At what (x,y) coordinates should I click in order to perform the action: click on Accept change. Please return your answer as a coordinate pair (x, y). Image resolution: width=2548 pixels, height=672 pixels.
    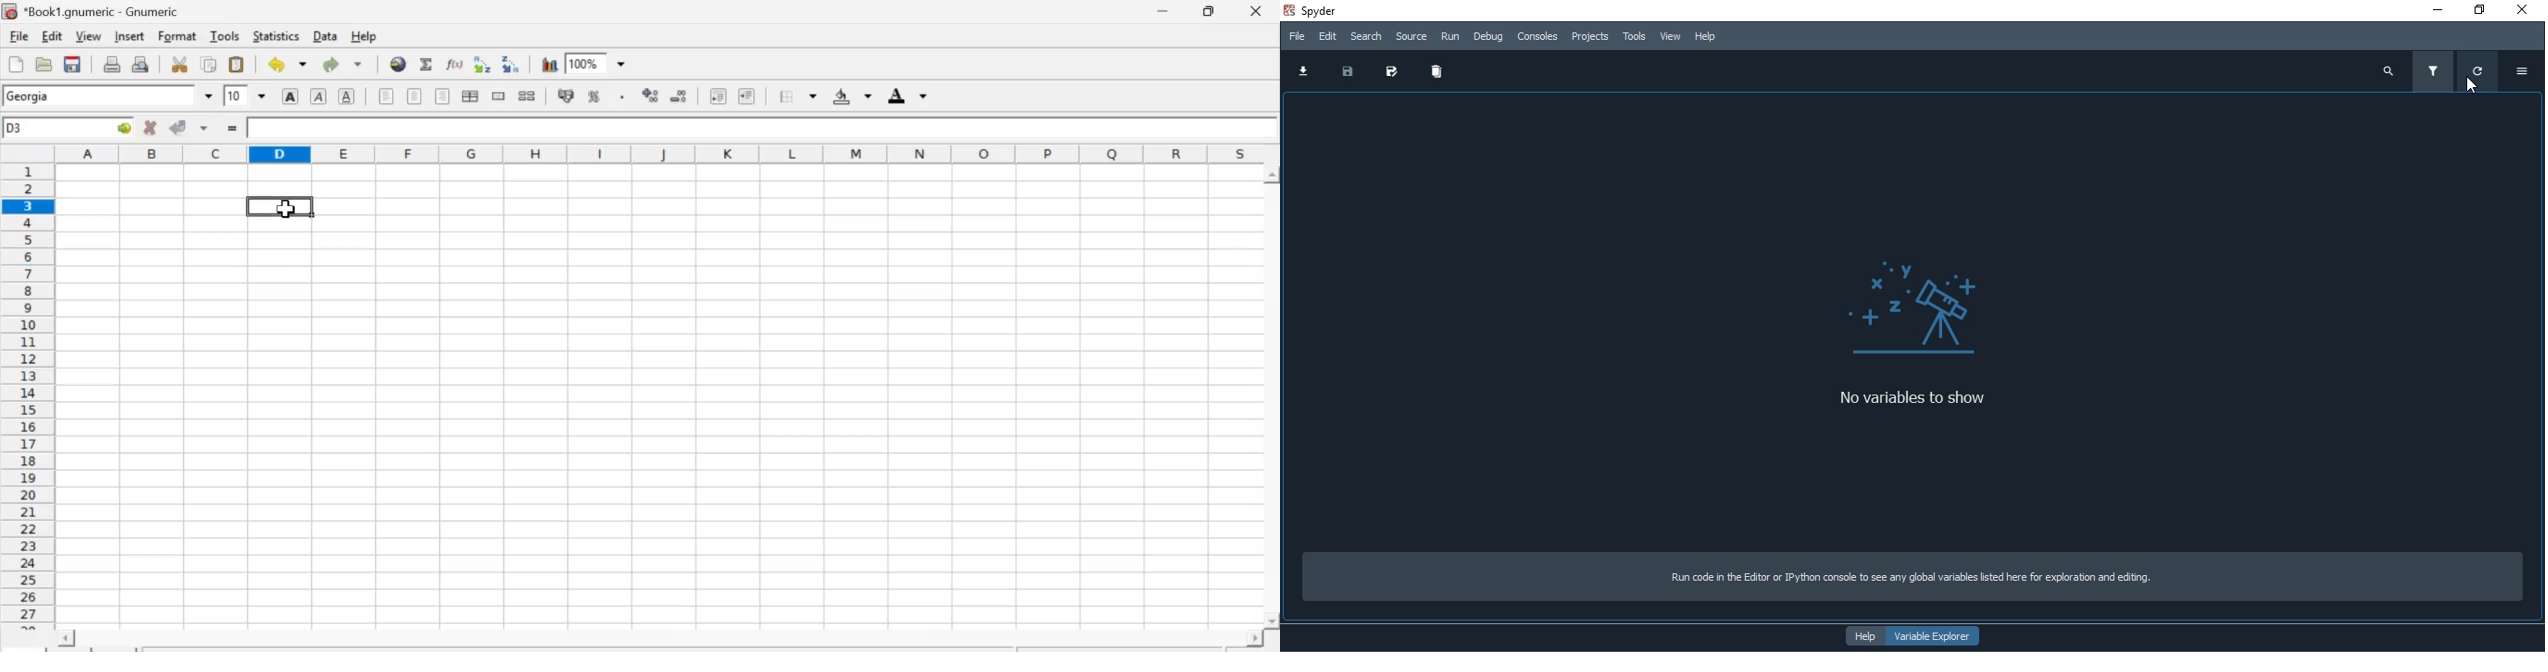
    Looking at the image, I should click on (177, 127).